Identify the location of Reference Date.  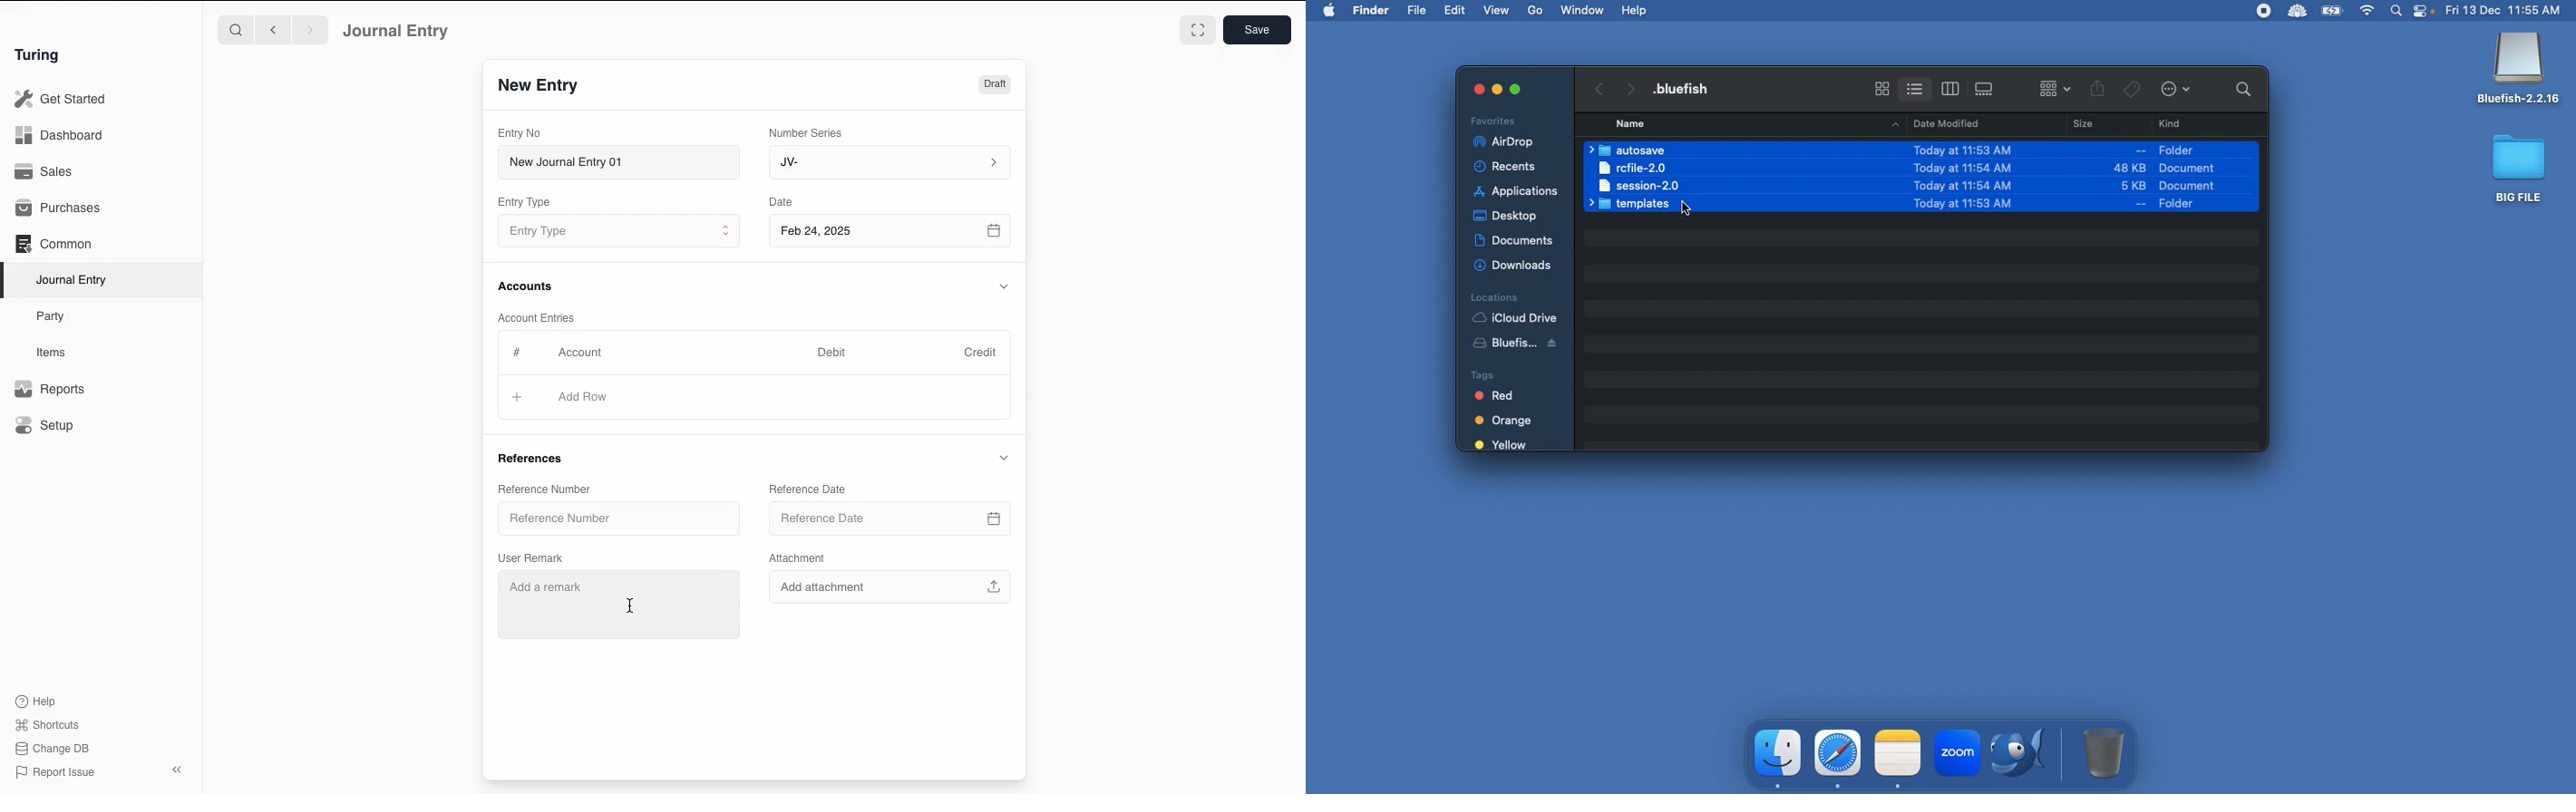
(894, 519).